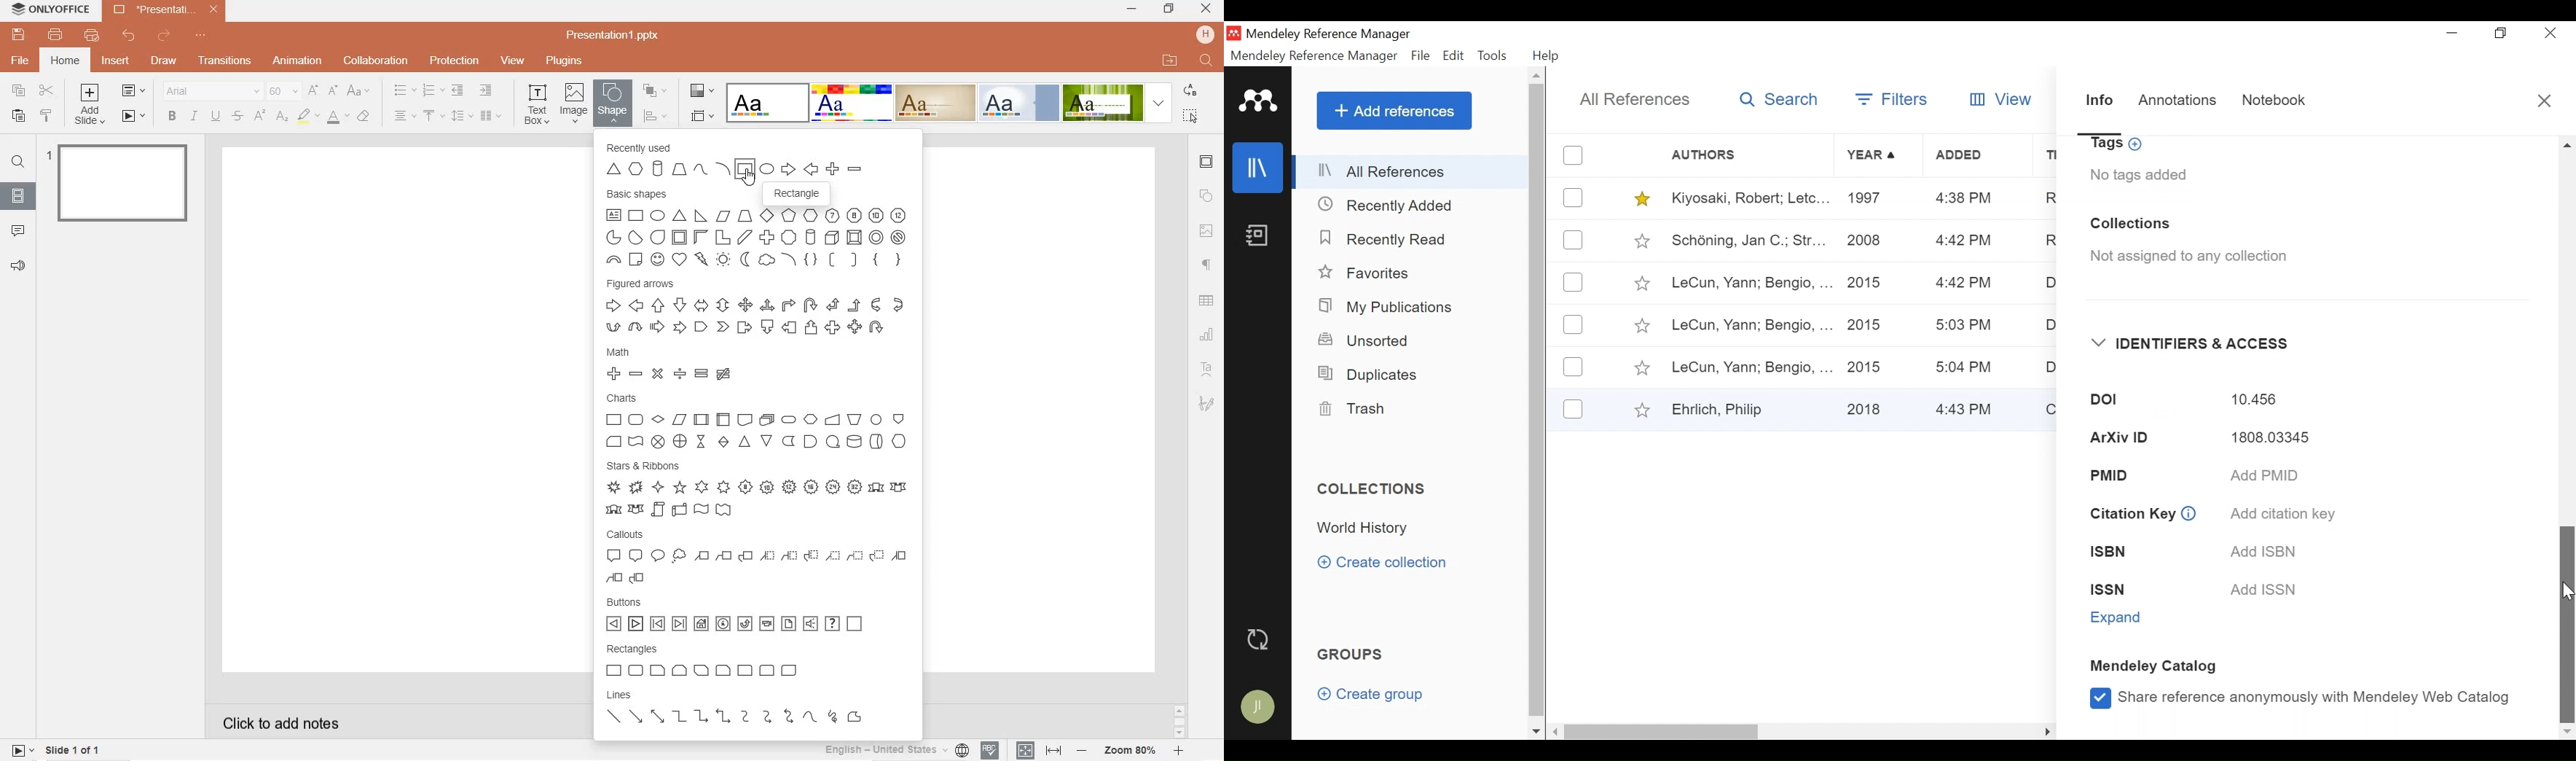 This screenshot has height=784, width=2576. I want to click on Circular Arrow, so click(876, 328).